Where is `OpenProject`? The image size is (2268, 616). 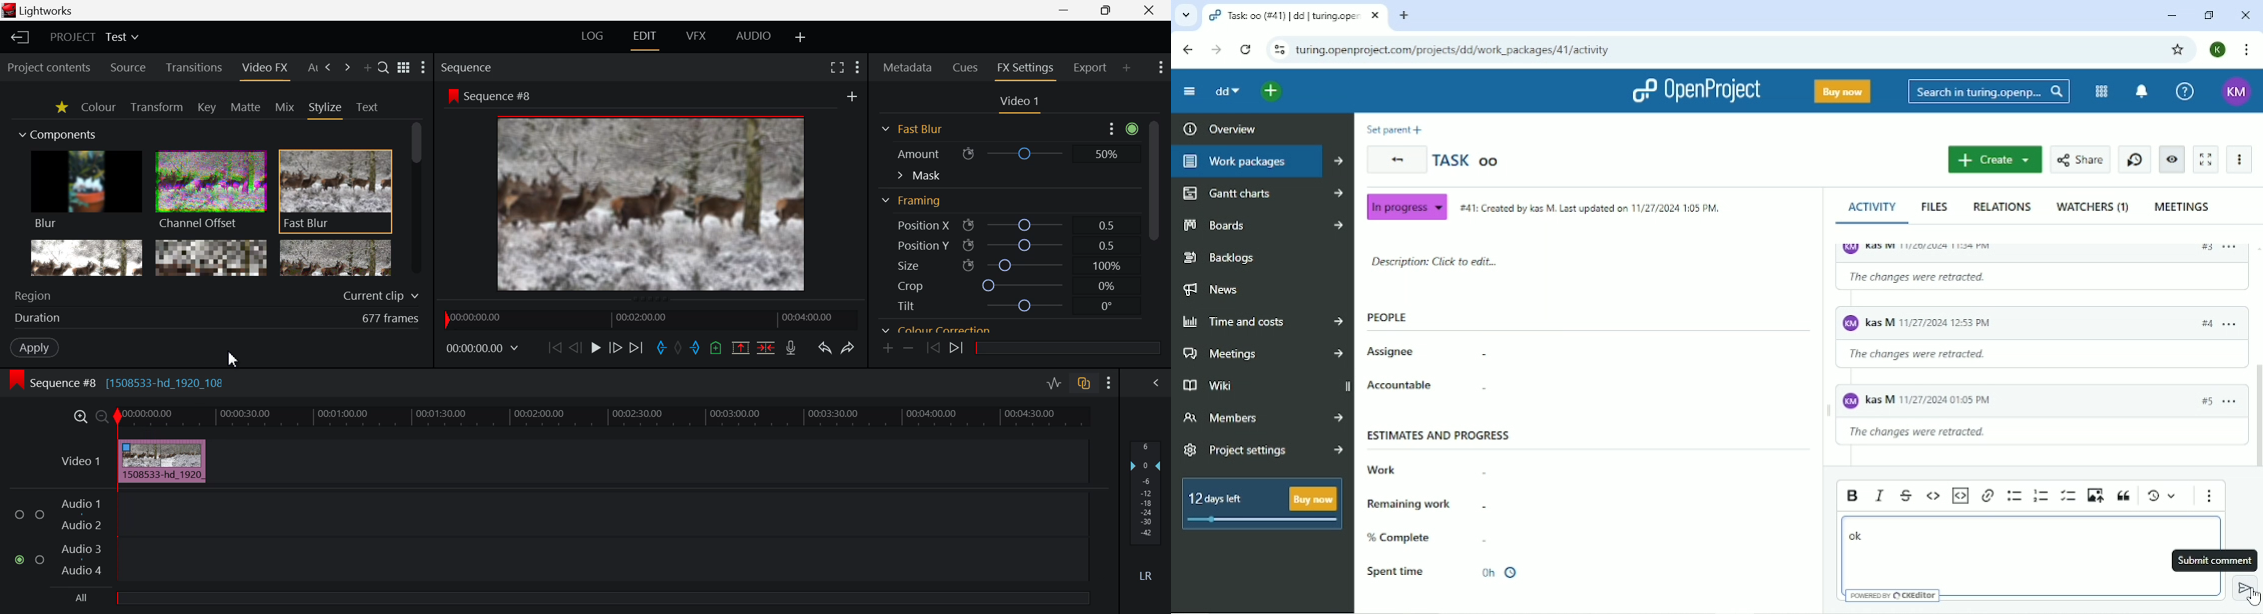
OpenProject is located at coordinates (1697, 91).